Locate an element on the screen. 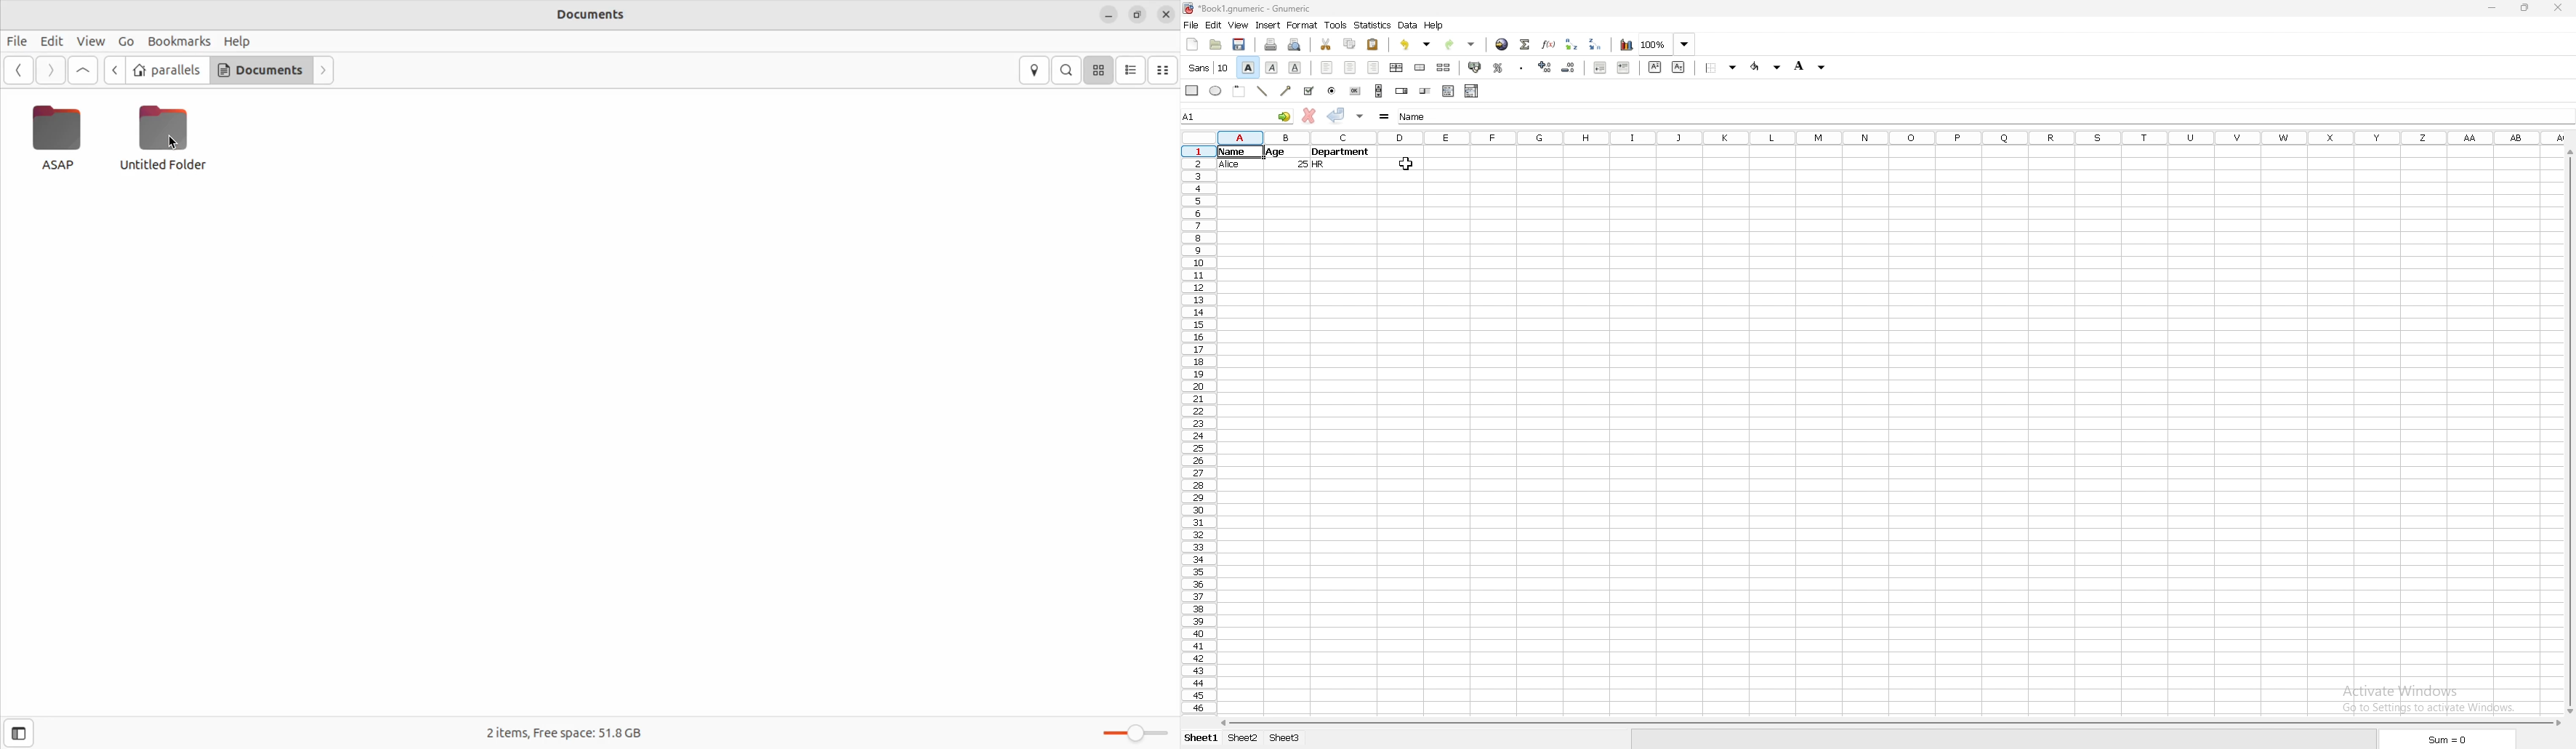 The height and width of the screenshot is (756, 2576). subscript is located at coordinates (1679, 66).